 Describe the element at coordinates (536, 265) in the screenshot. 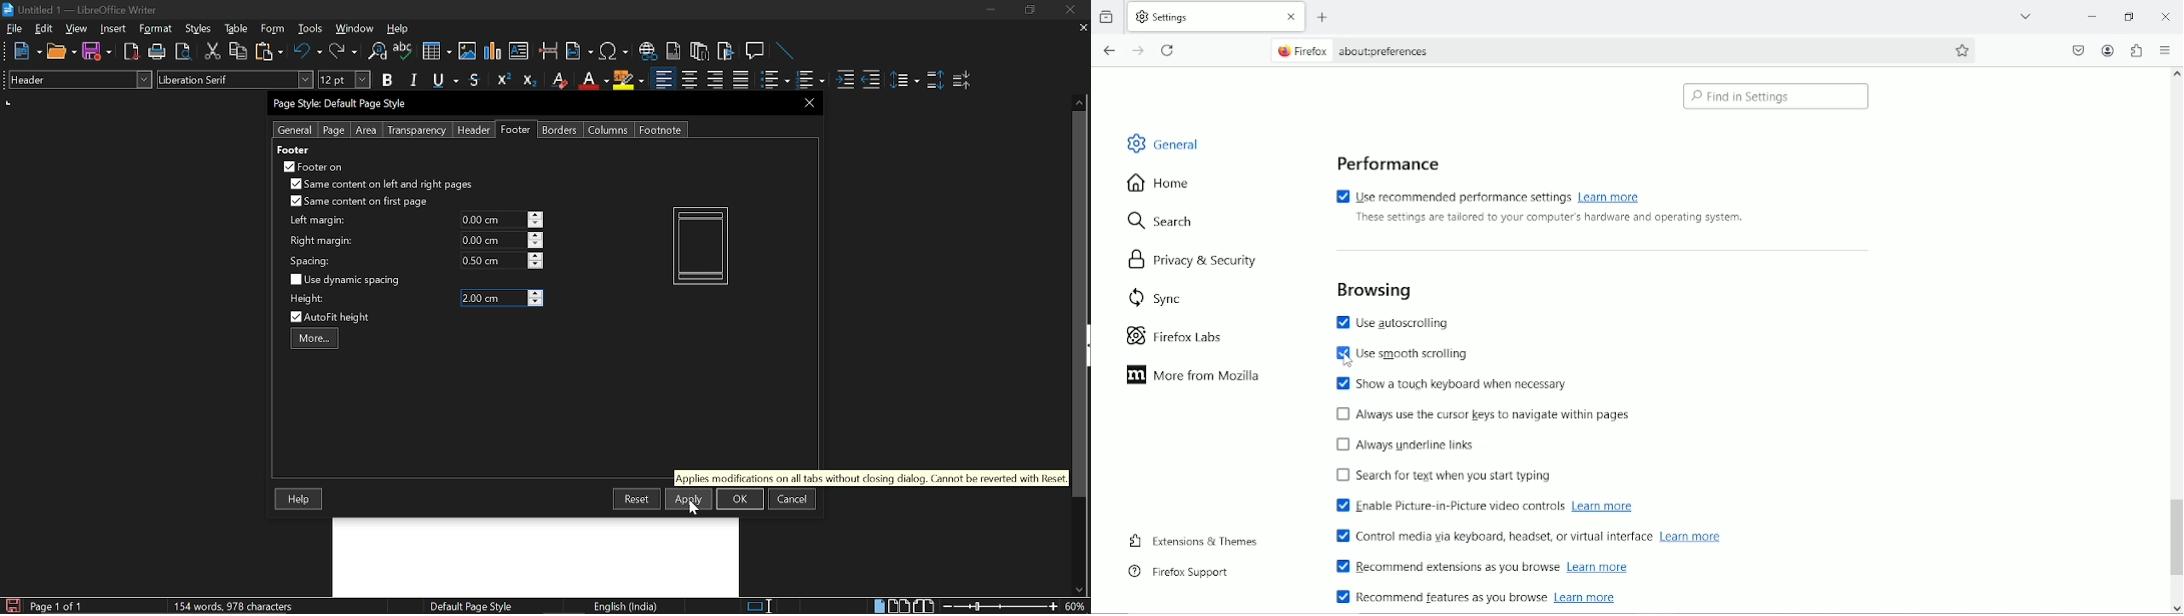

I see `decrease spacing` at that location.